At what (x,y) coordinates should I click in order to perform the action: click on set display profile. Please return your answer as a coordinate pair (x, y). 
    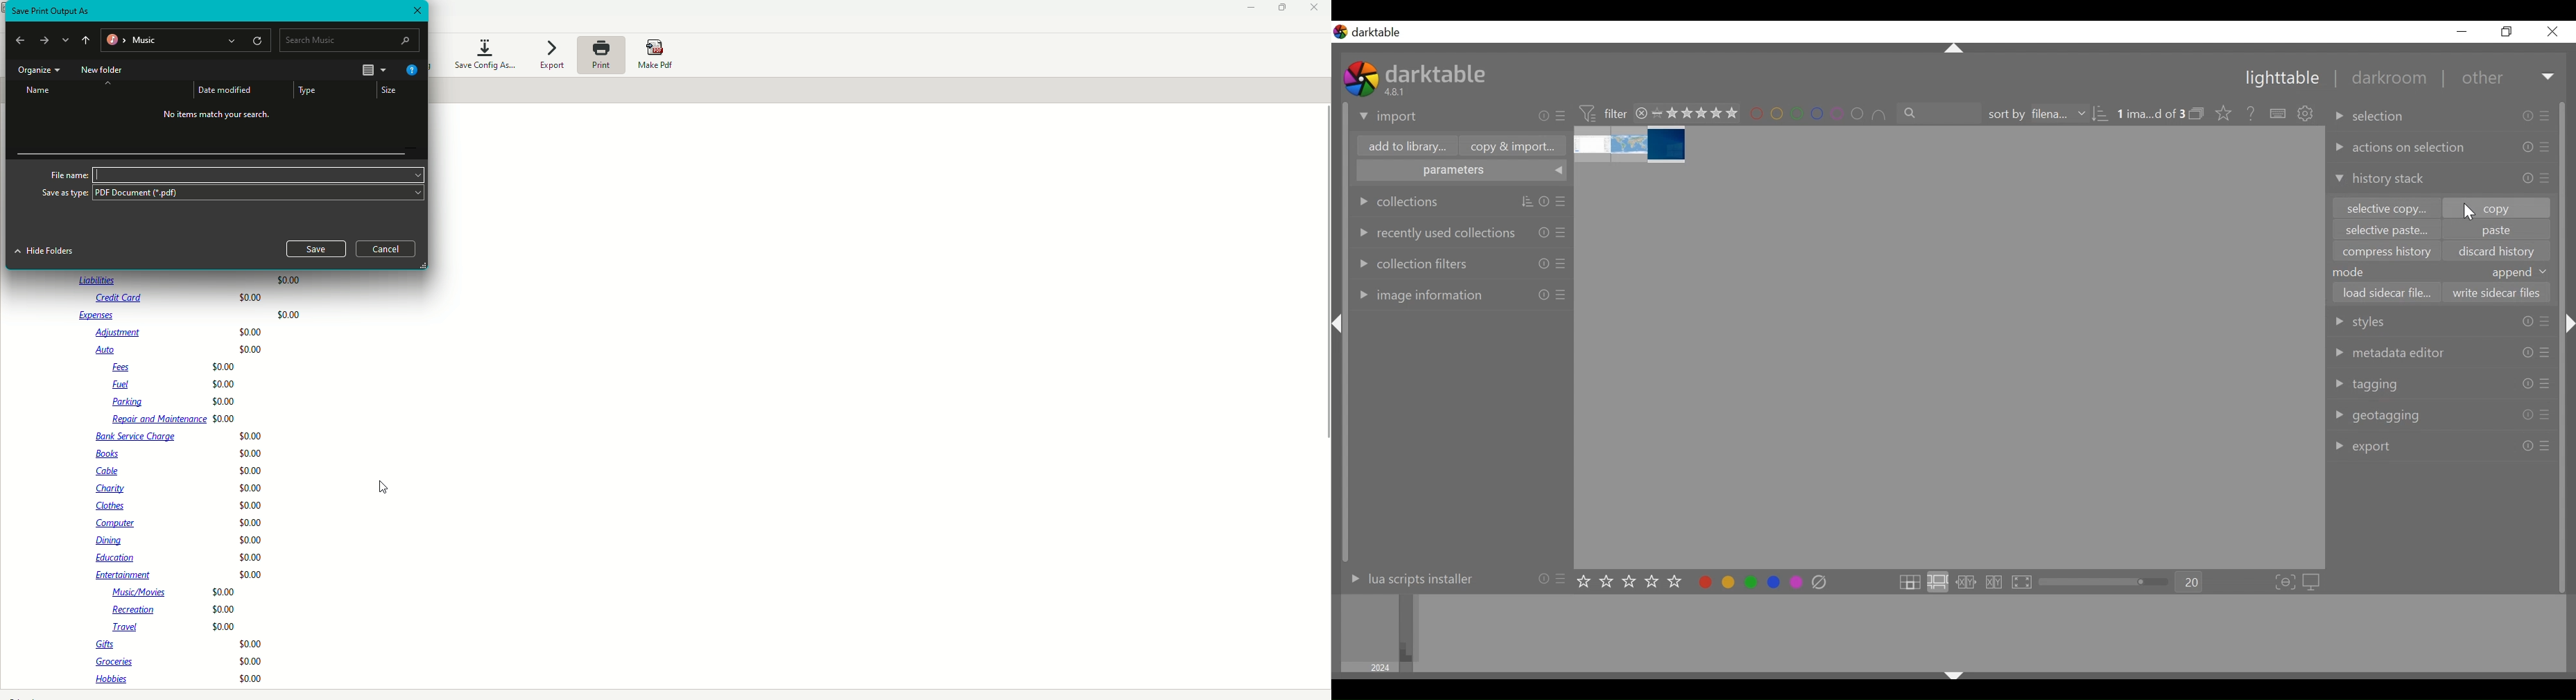
    Looking at the image, I should click on (2313, 582).